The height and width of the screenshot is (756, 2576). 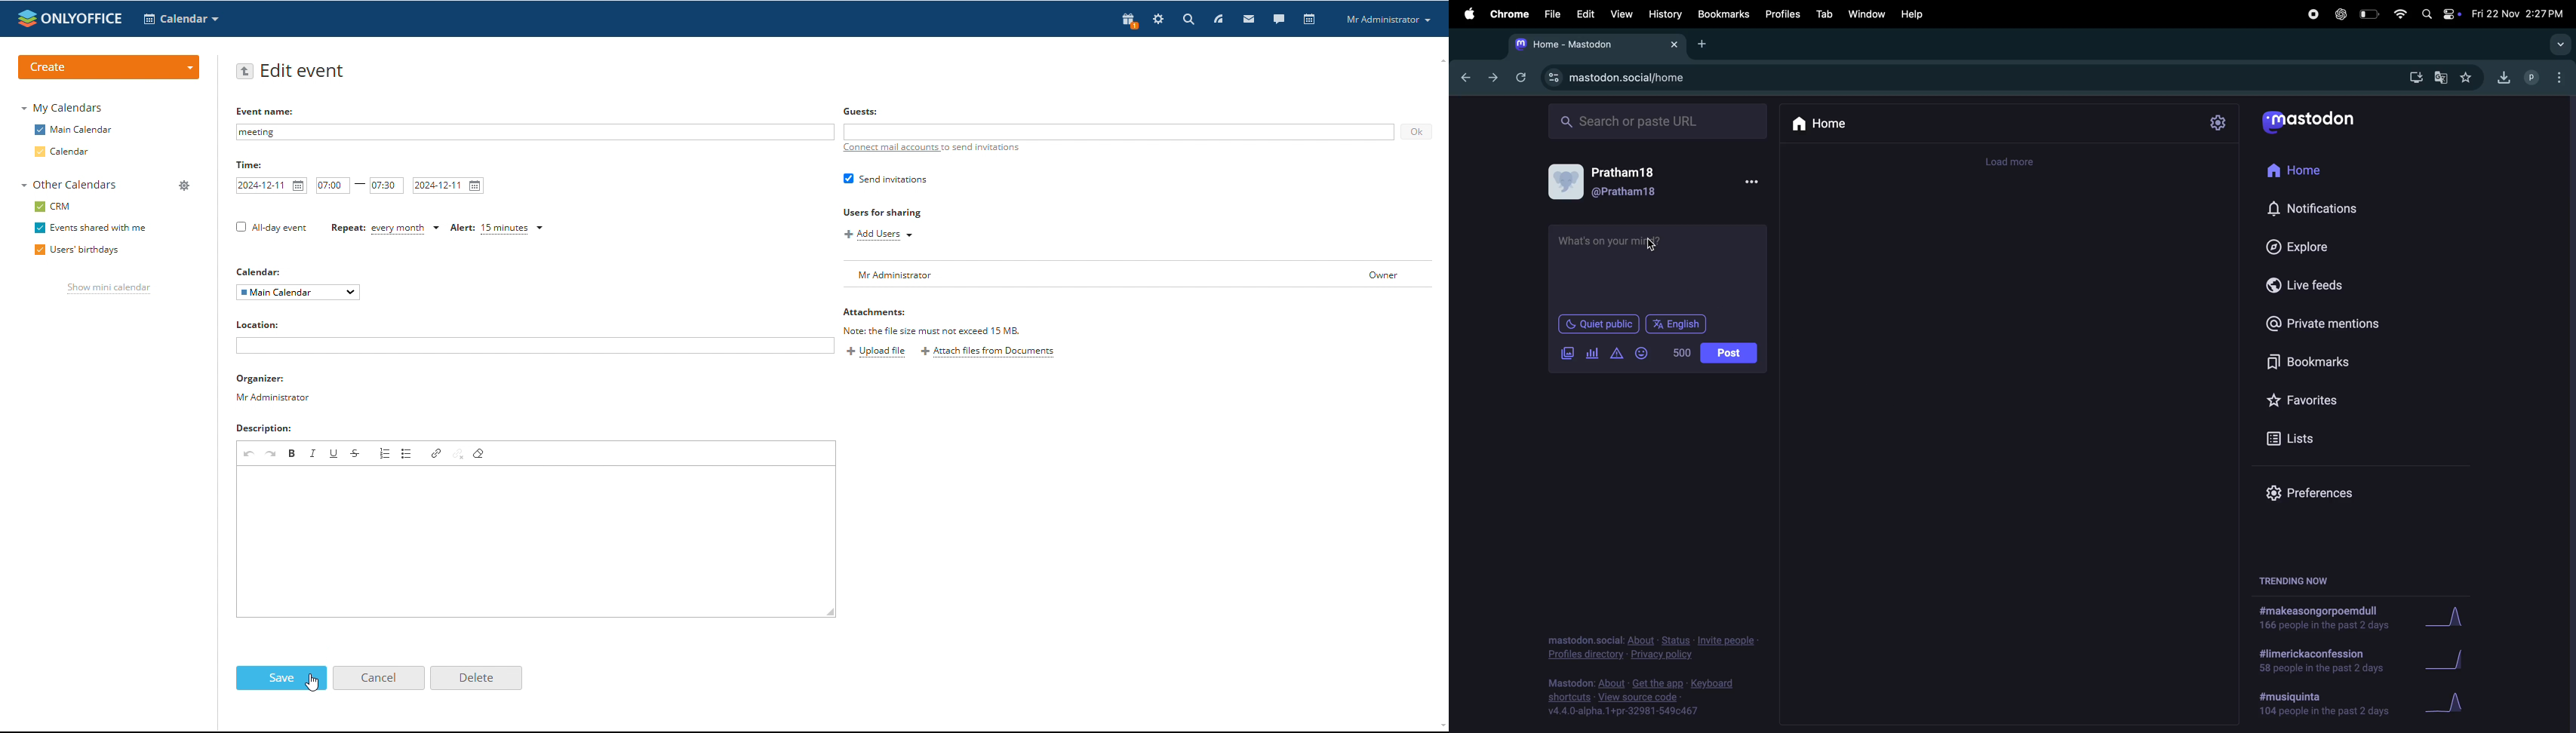 I want to click on edit, so click(x=1586, y=12).